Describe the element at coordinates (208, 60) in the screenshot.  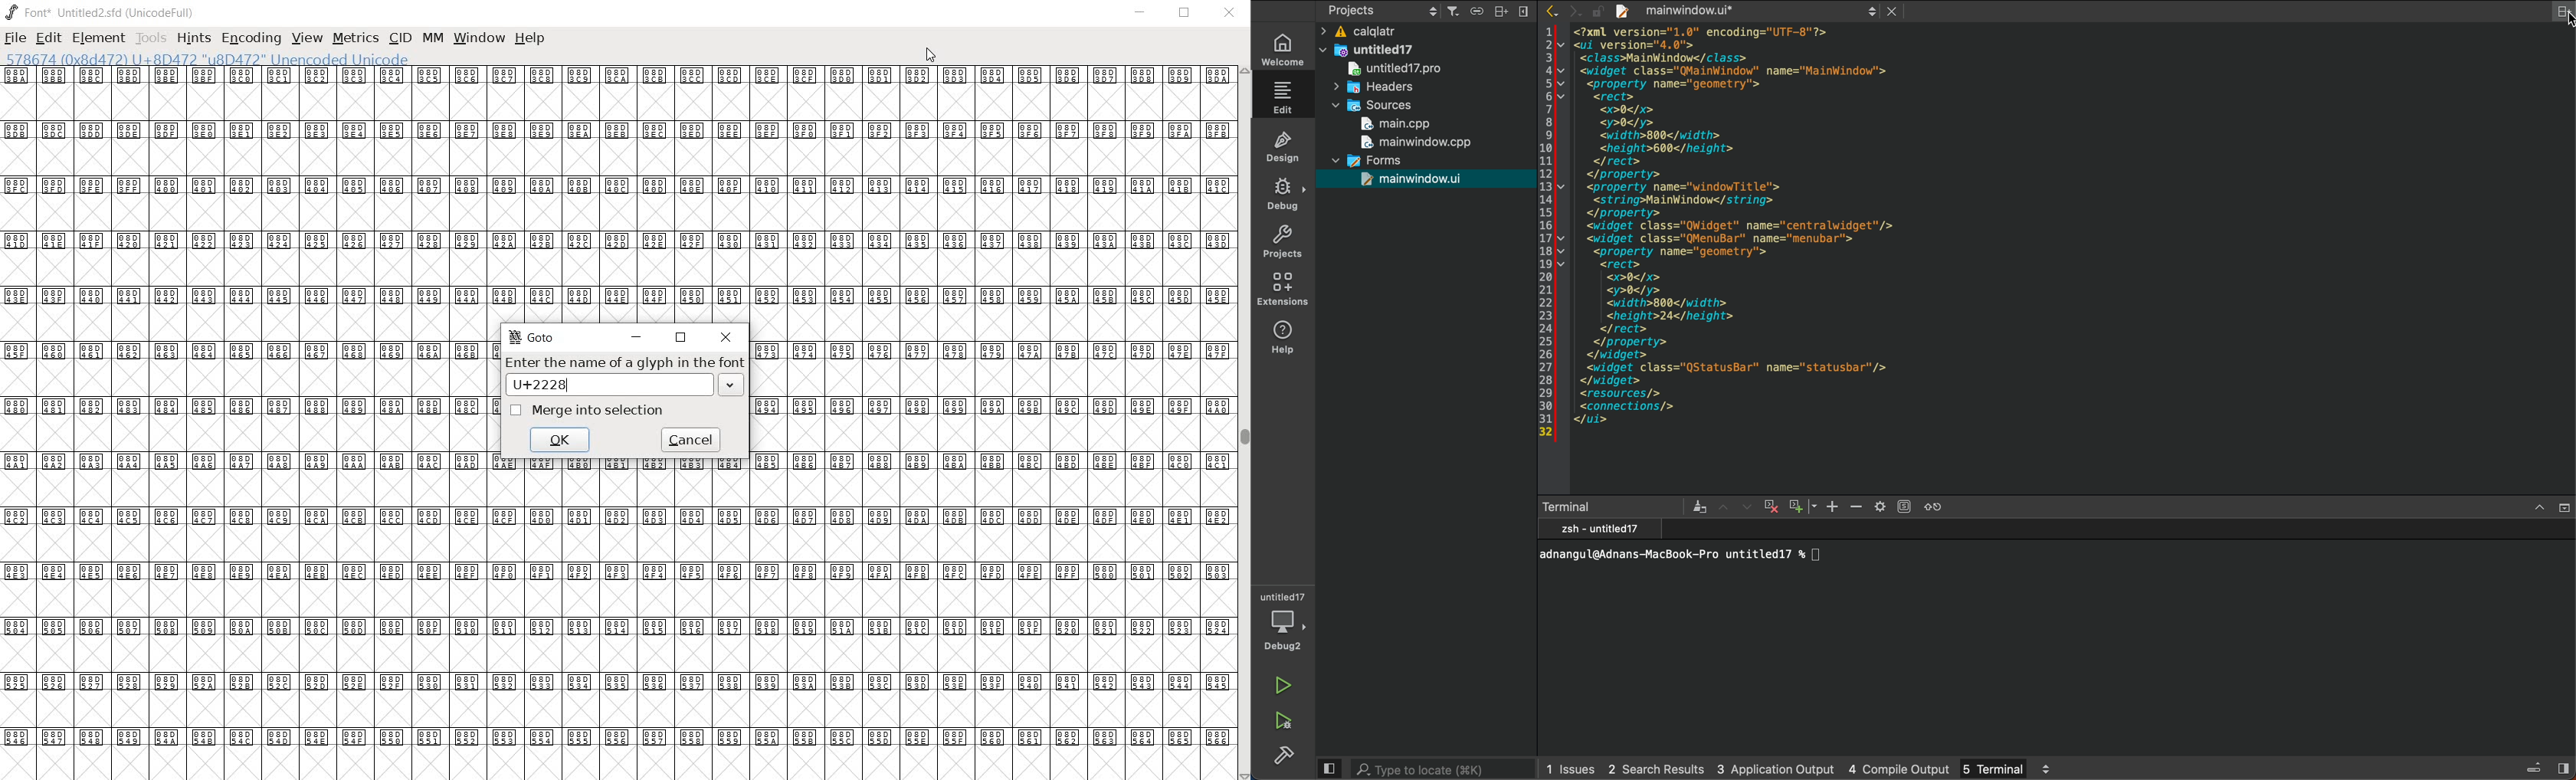
I see `578674 (0x8d472) U+80472 "u8D472" Unencoded Unicode` at that location.